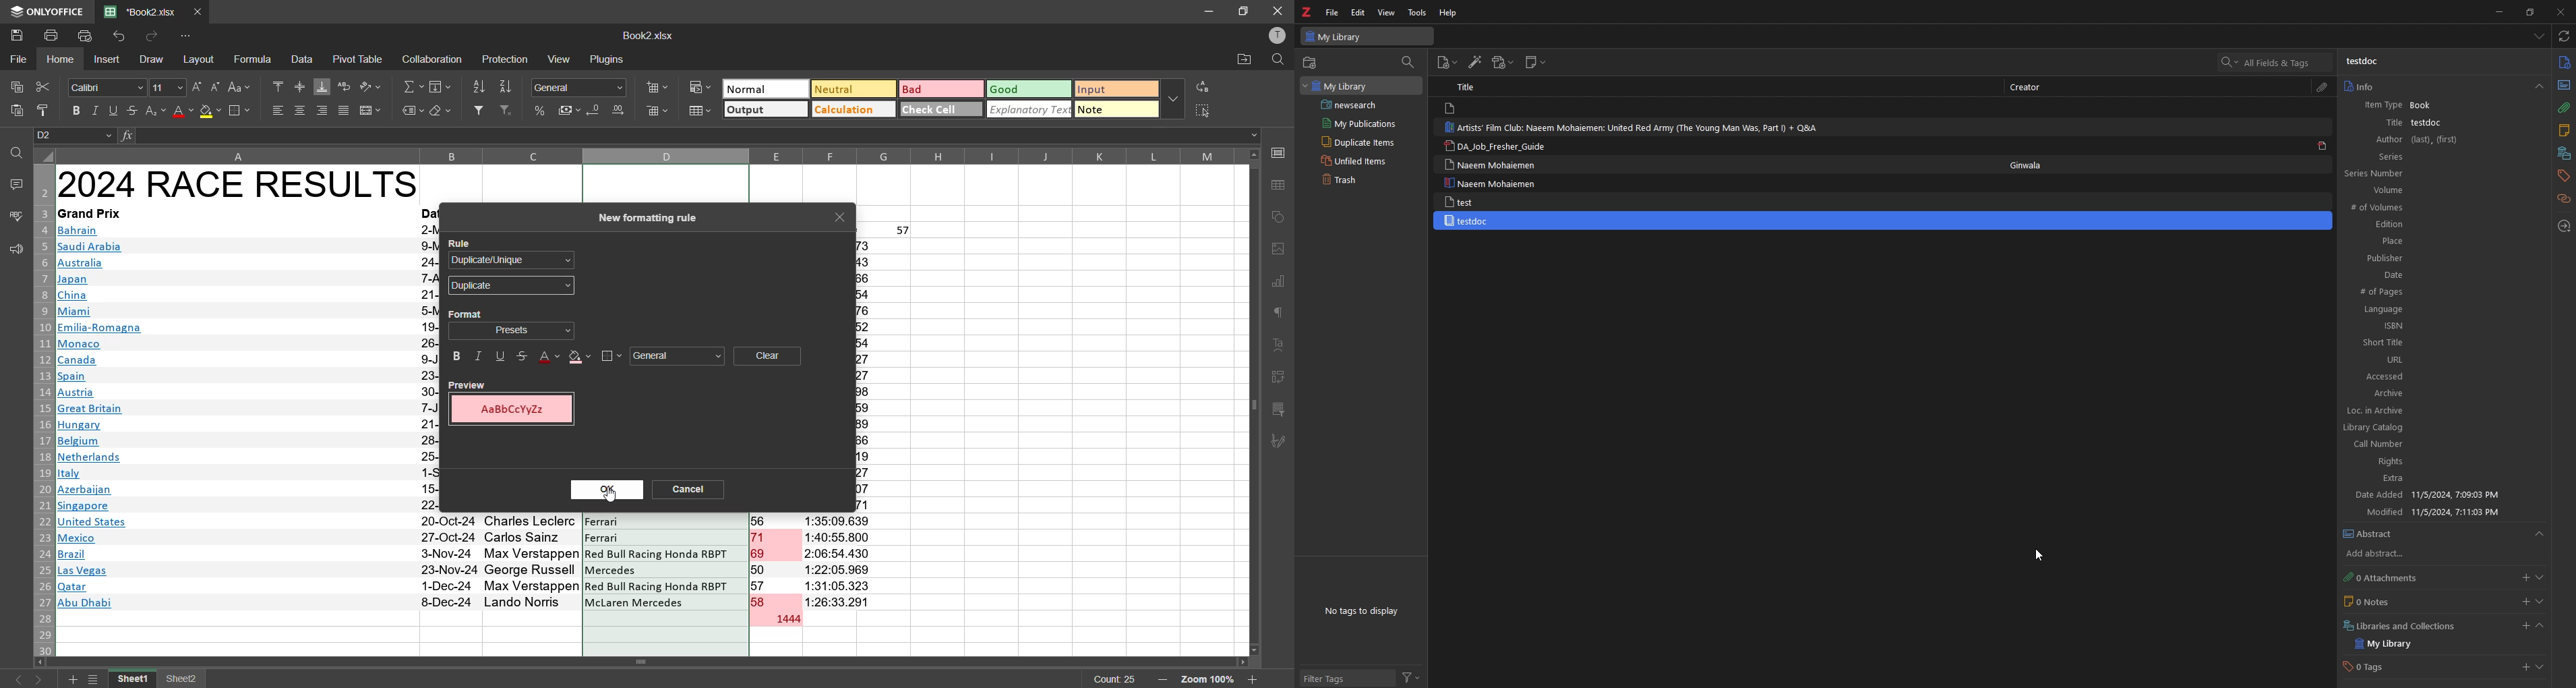 The width and height of the screenshot is (2576, 700). I want to click on add attachment, so click(1502, 63).